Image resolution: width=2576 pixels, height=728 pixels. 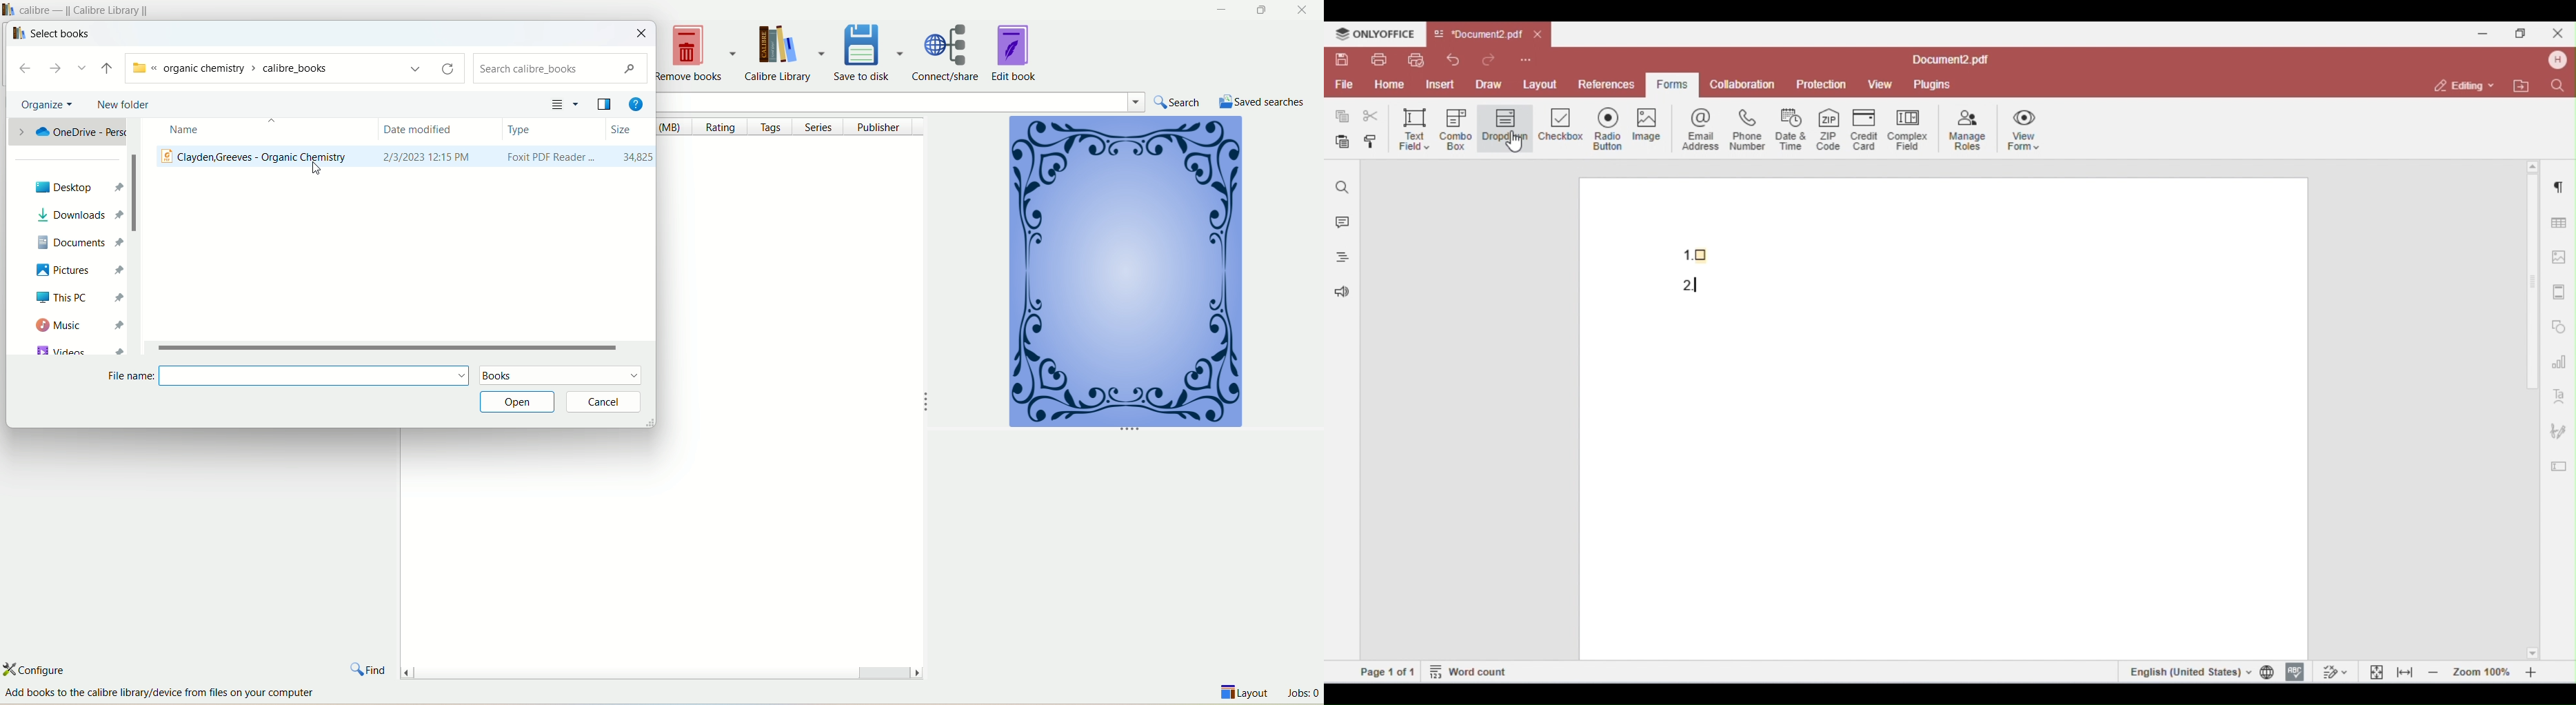 I want to click on , so click(x=172, y=693).